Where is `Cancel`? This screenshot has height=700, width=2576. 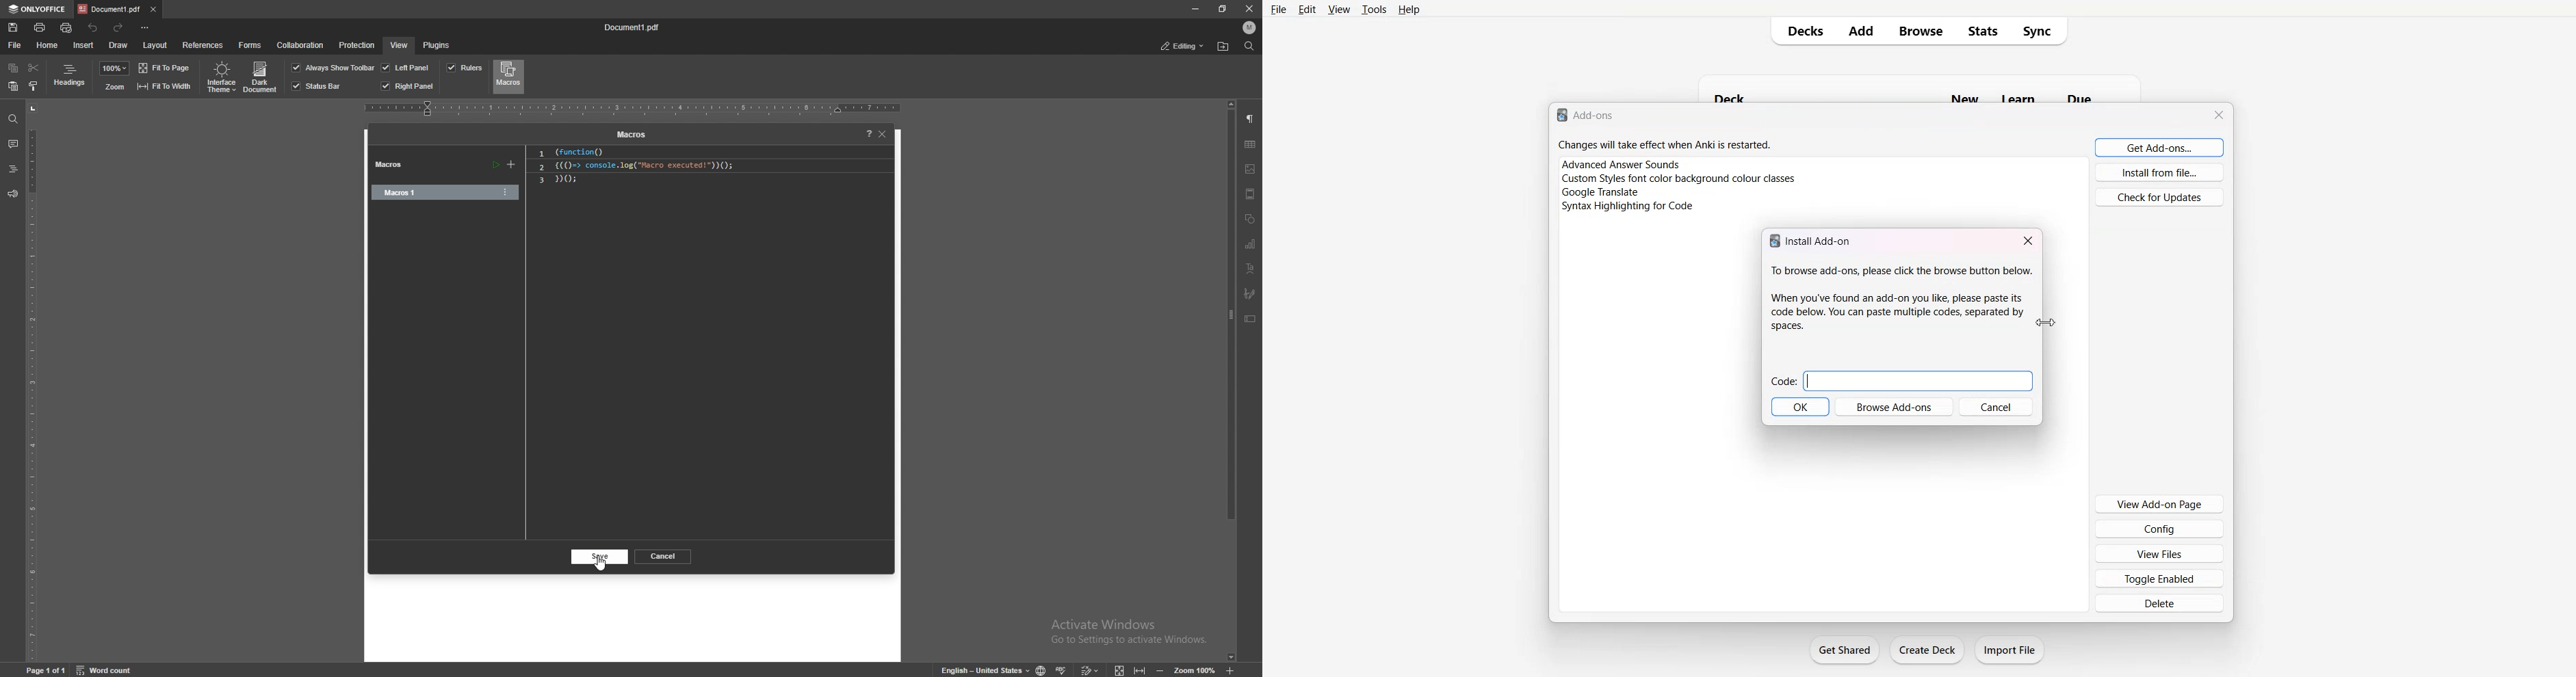 Cancel is located at coordinates (1996, 407).